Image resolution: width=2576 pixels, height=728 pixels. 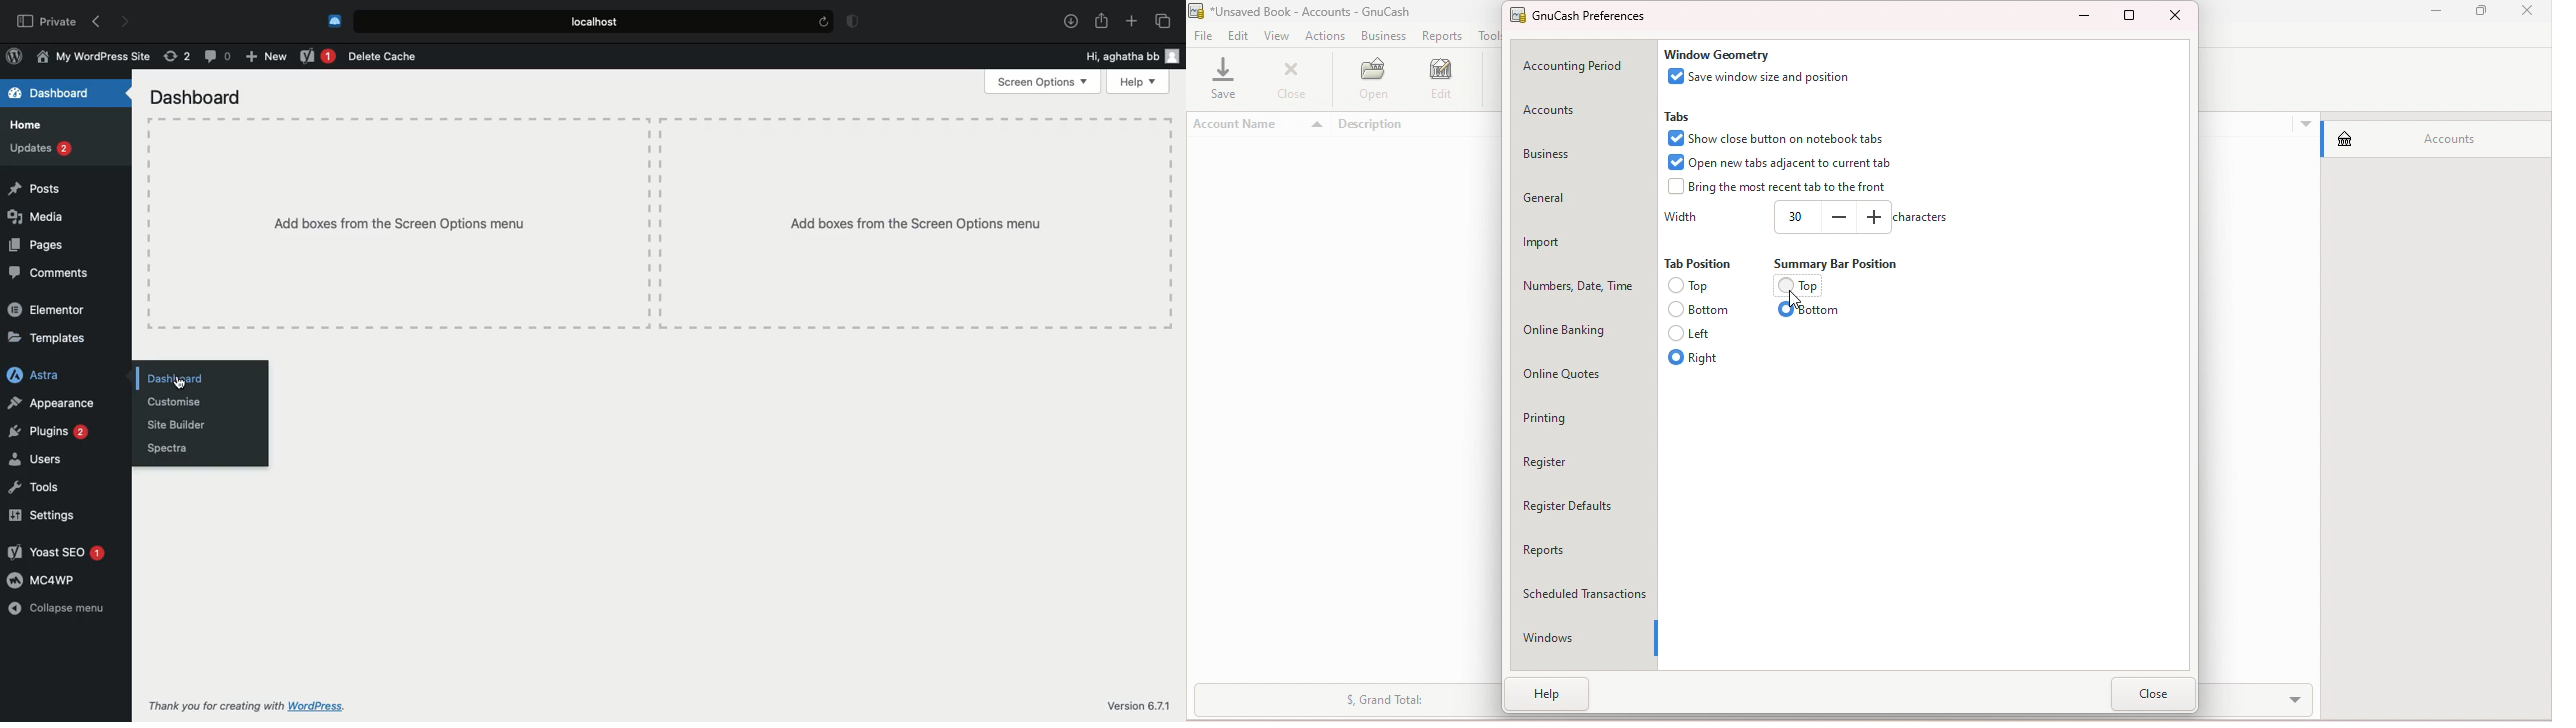 I want to click on Share, so click(x=1103, y=21).